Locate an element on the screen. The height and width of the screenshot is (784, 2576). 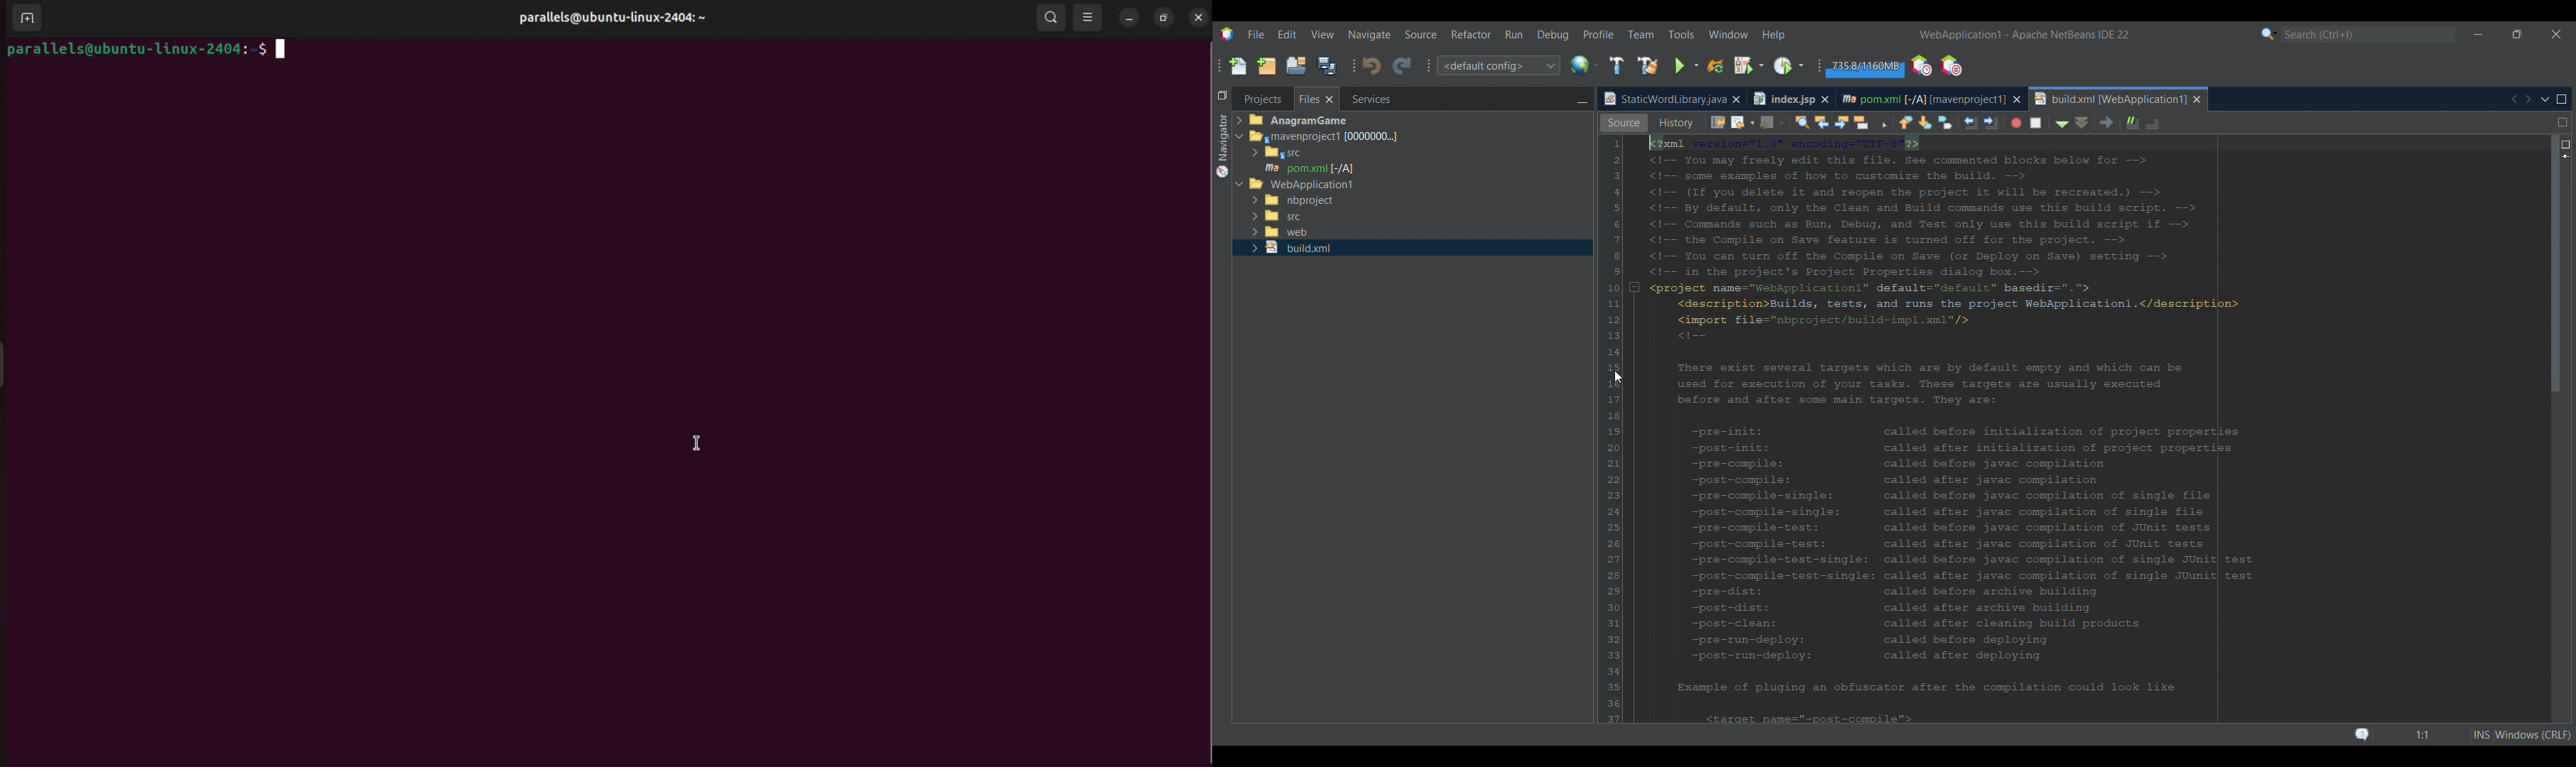
Graph view is located at coordinates (1683, 123).